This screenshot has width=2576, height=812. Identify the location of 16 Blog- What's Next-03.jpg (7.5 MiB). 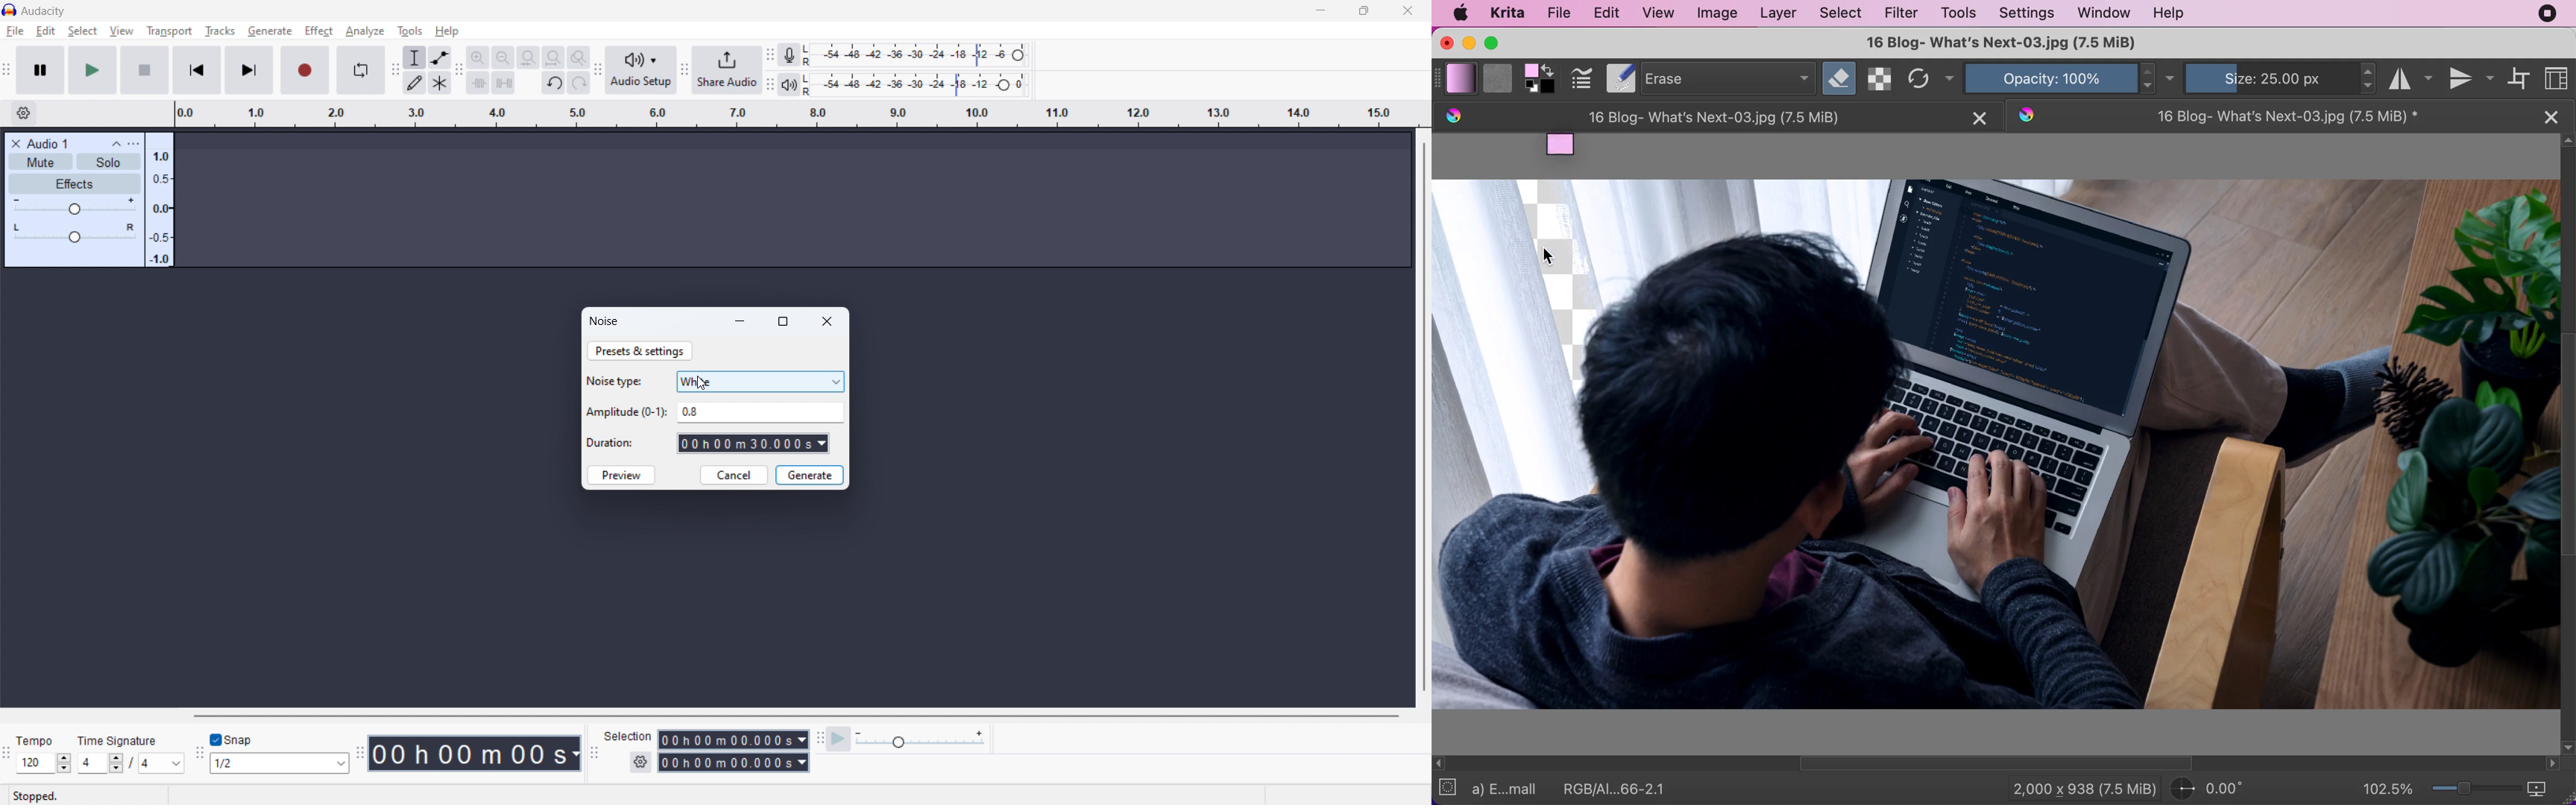
(1694, 117).